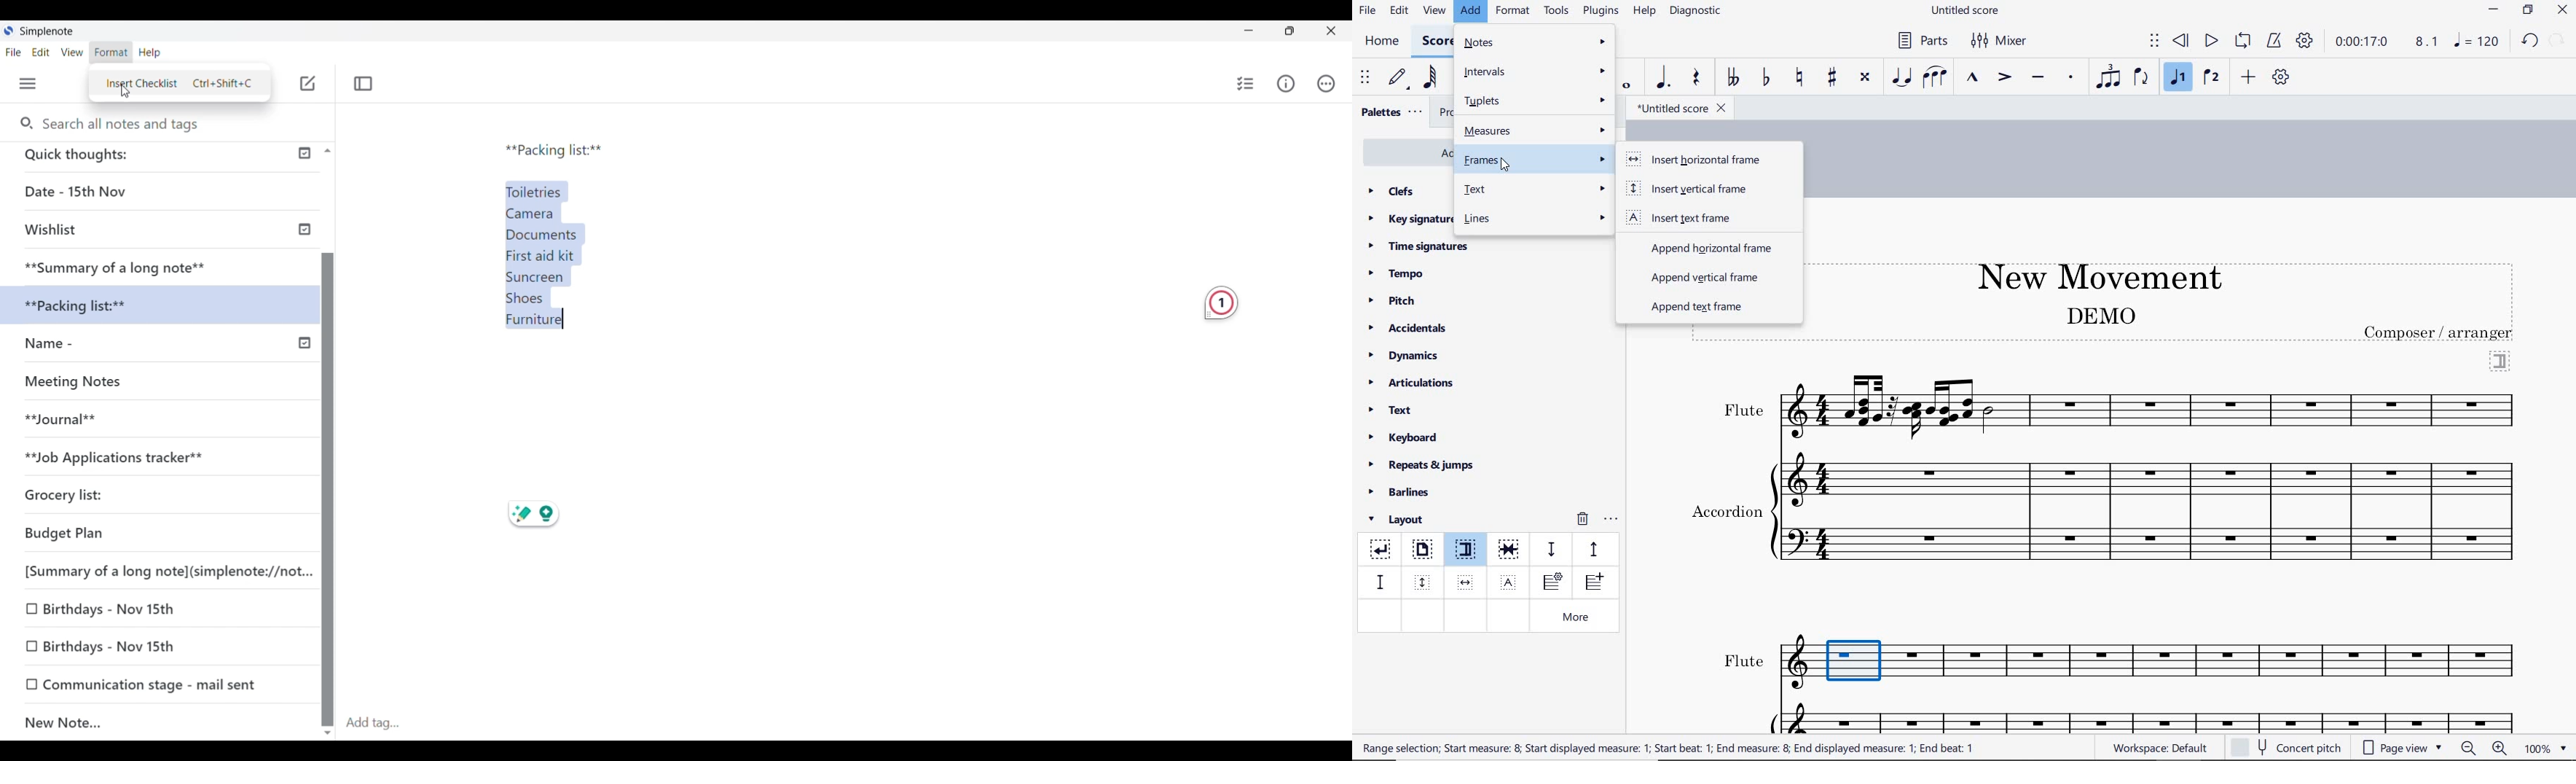 This screenshot has height=784, width=2576. Describe the element at coordinates (122, 192) in the screenshot. I see `Date - 15th Nov` at that location.